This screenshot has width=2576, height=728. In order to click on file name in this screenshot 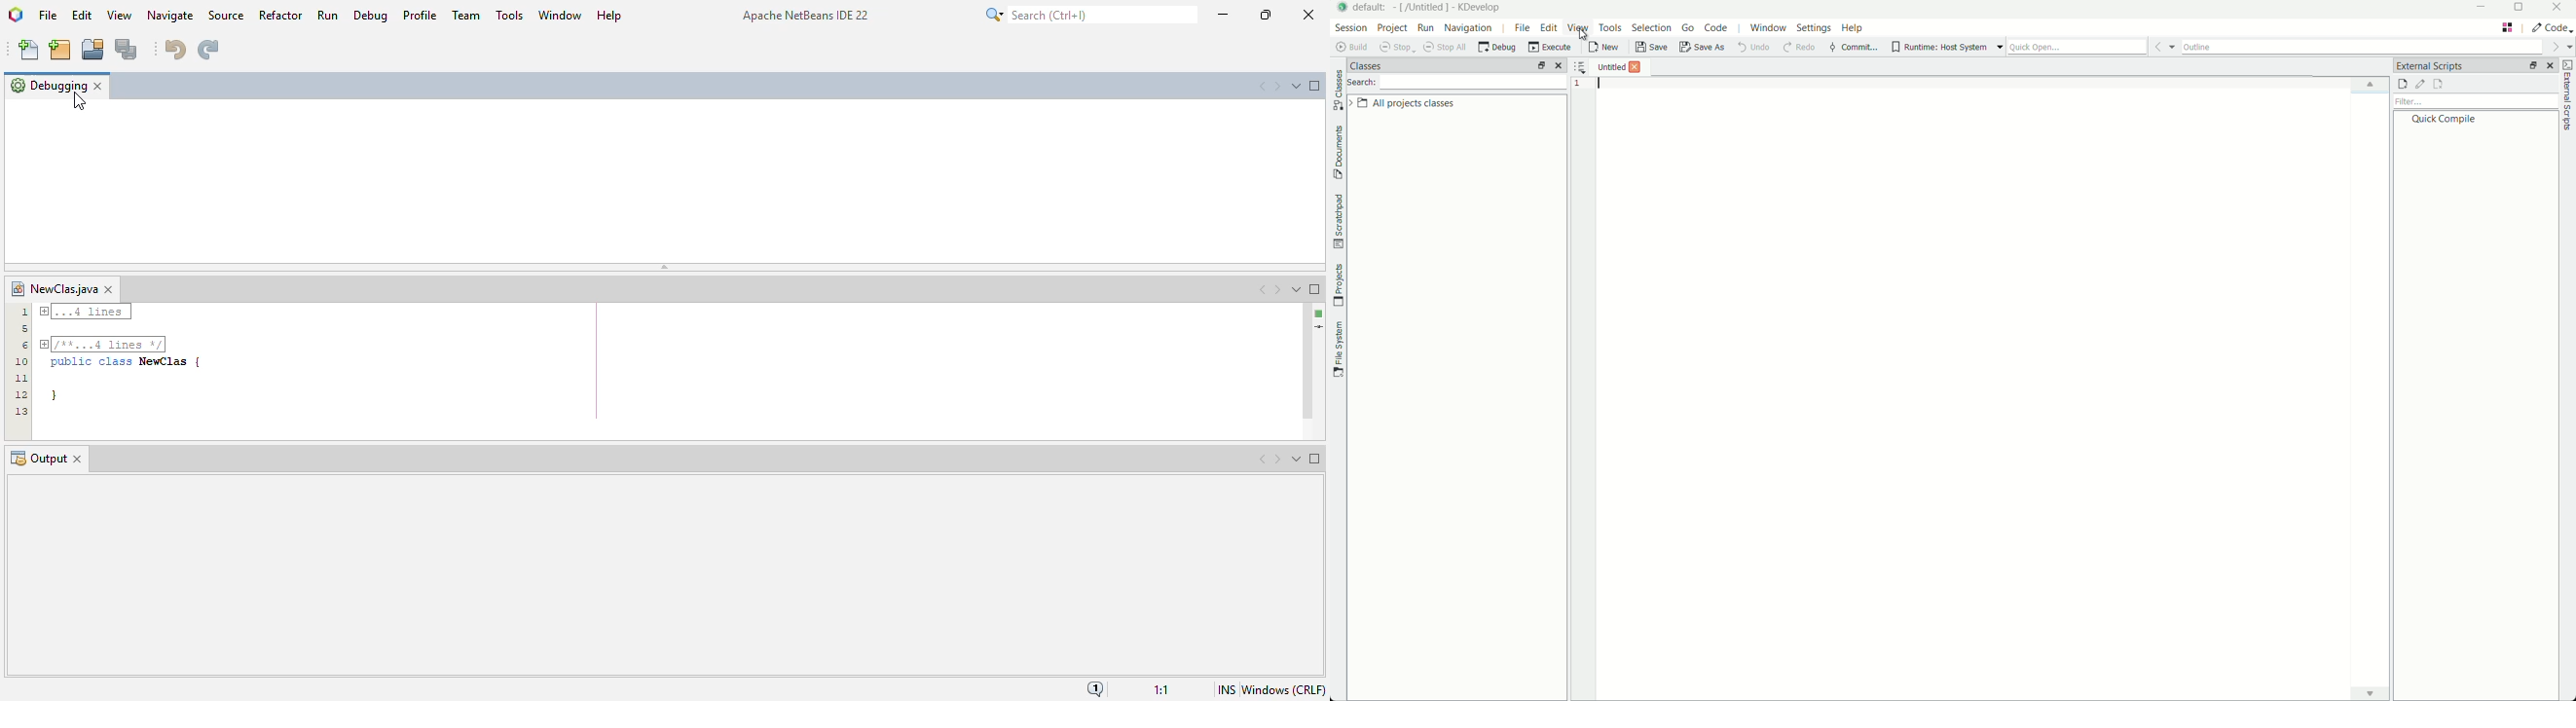, I will do `click(54, 289)`.